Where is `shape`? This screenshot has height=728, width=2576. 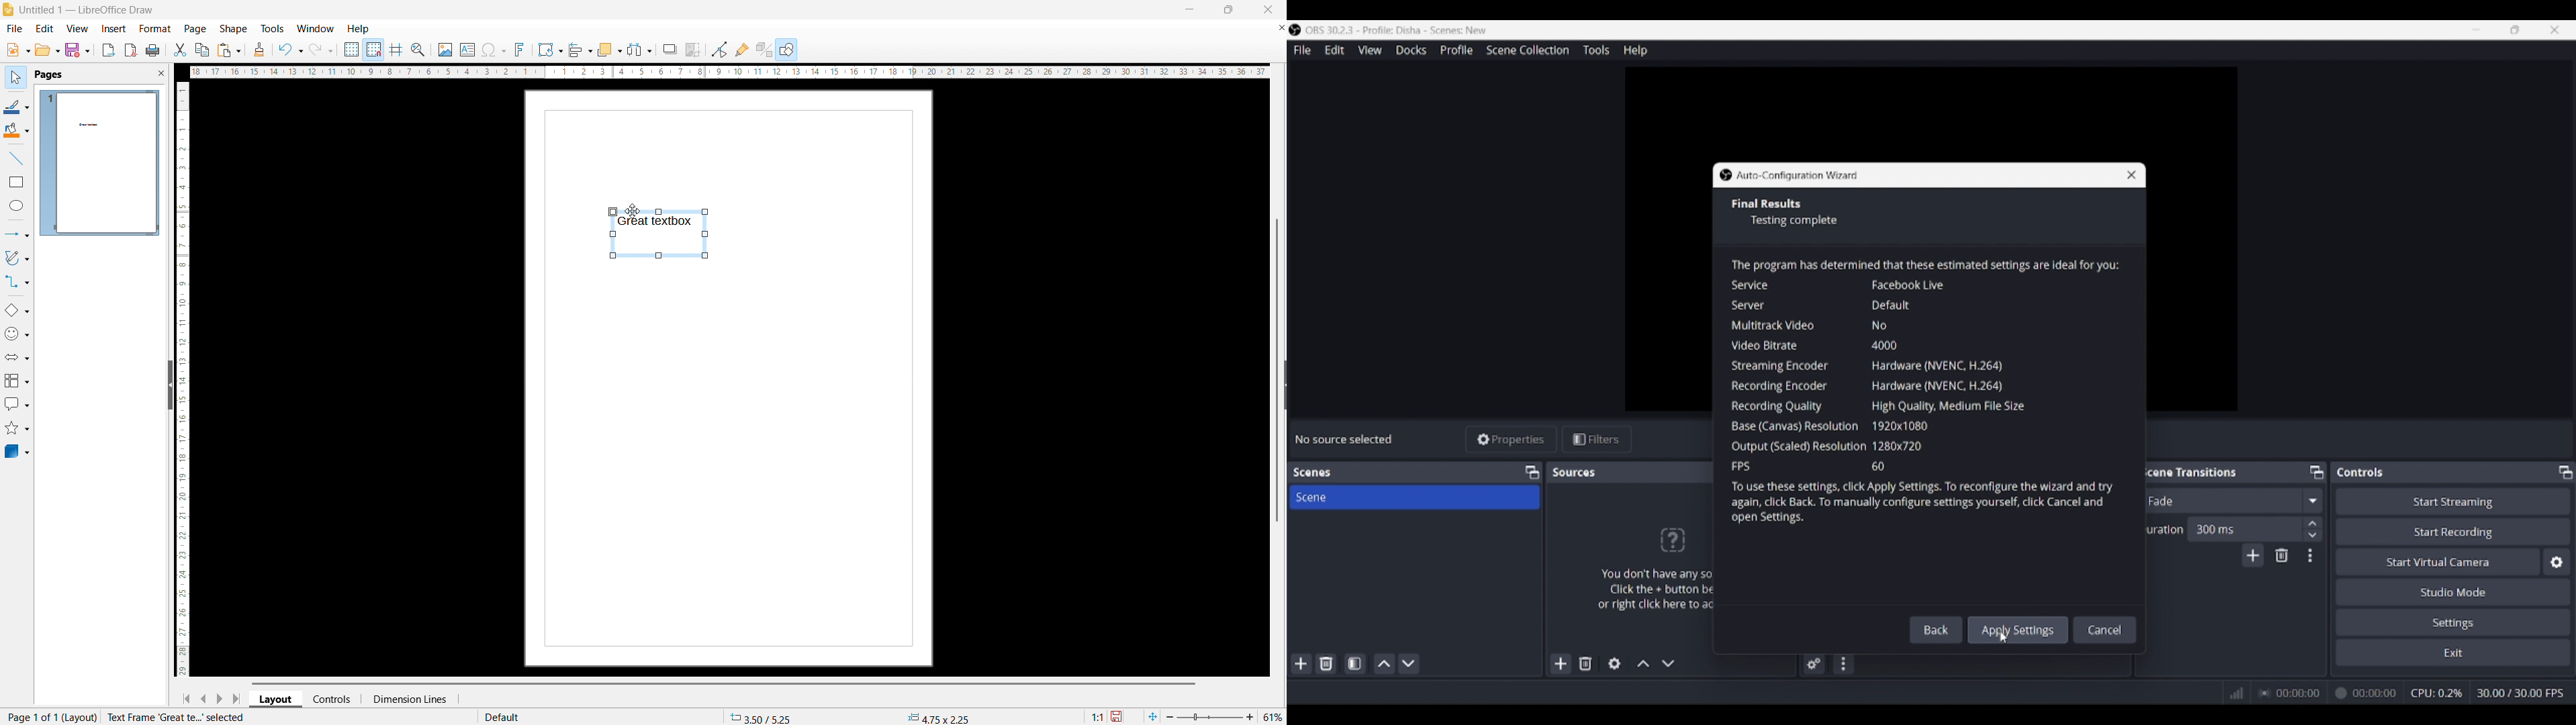 shape is located at coordinates (233, 29).